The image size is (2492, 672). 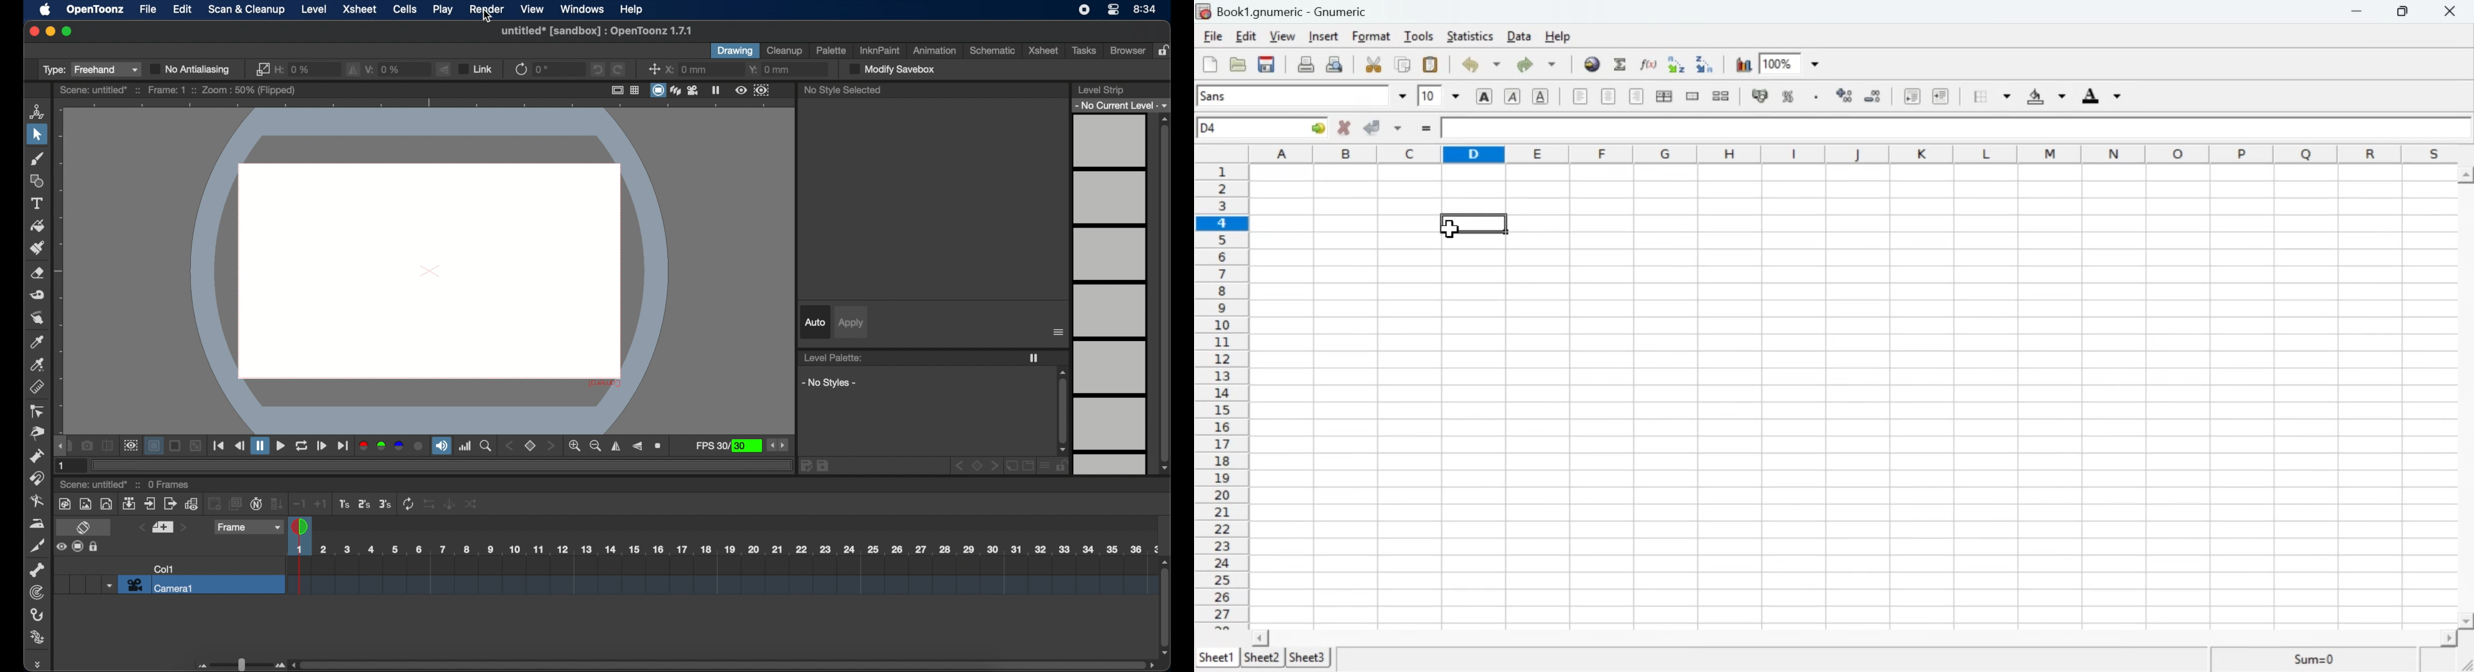 I want to click on tasks, so click(x=1086, y=50).